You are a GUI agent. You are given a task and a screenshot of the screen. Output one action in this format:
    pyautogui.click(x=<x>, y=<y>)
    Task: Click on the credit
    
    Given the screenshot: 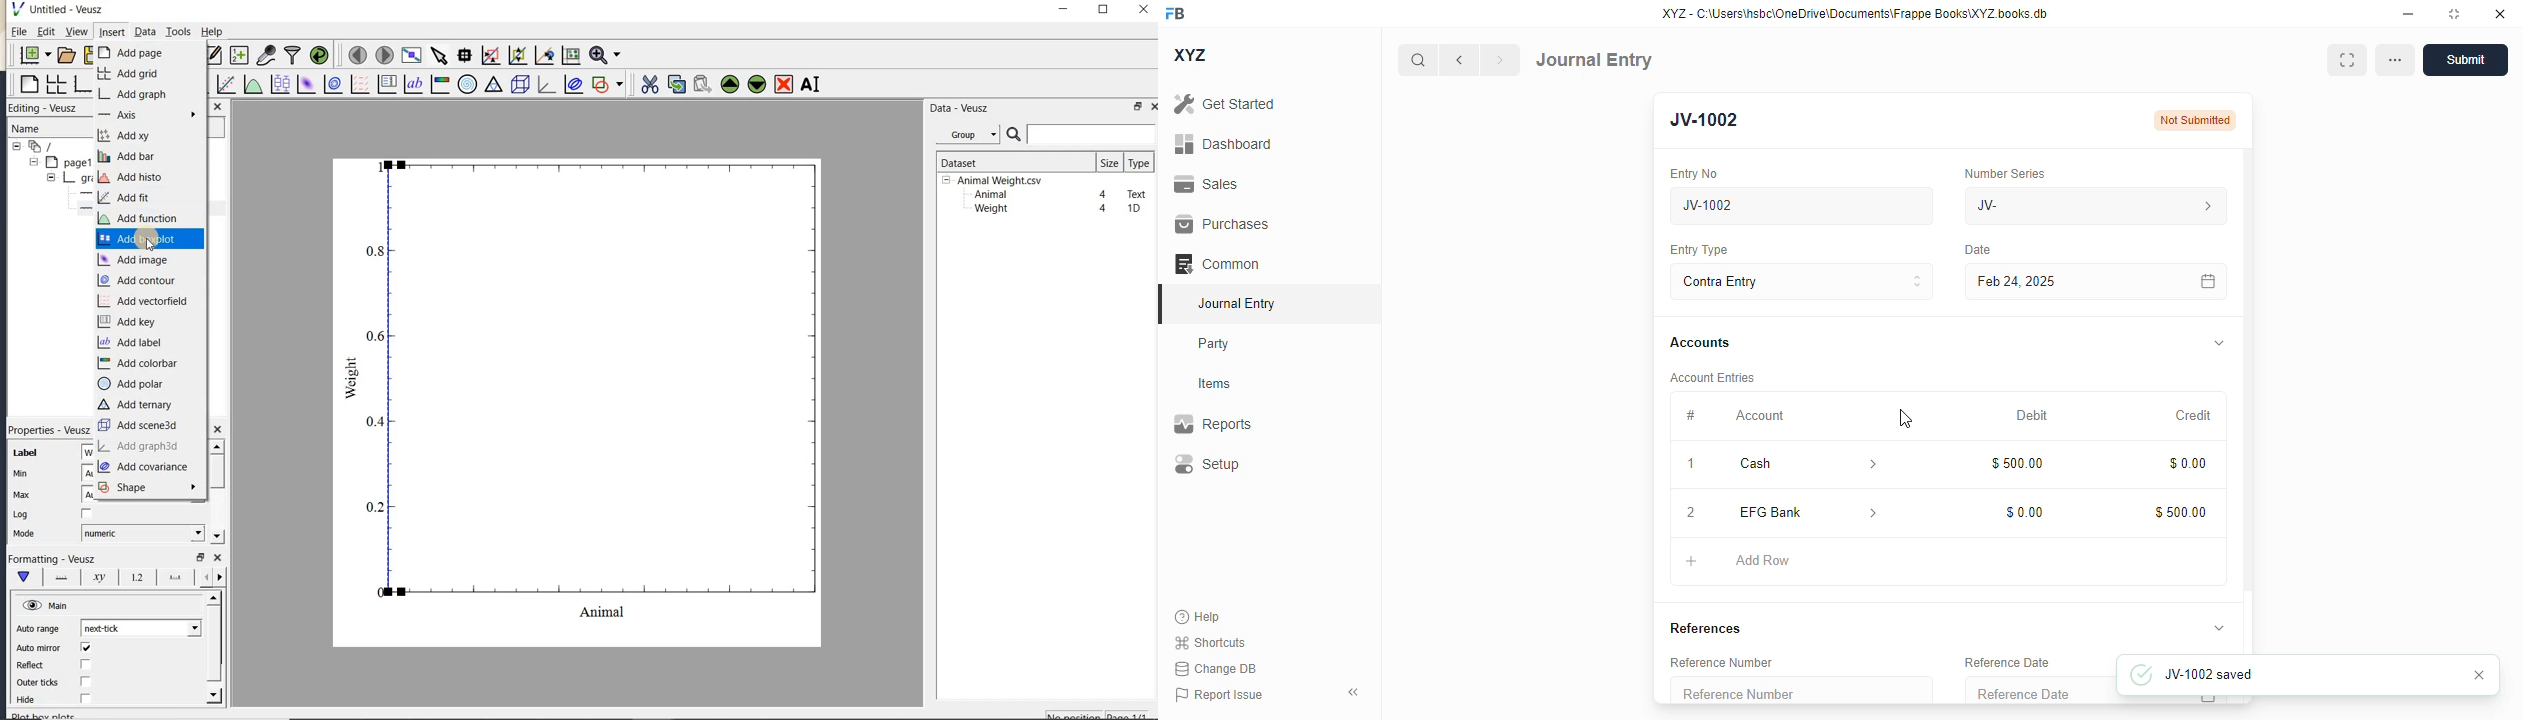 What is the action you would take?
    pyautogui.click(x=2195, y=415)
    